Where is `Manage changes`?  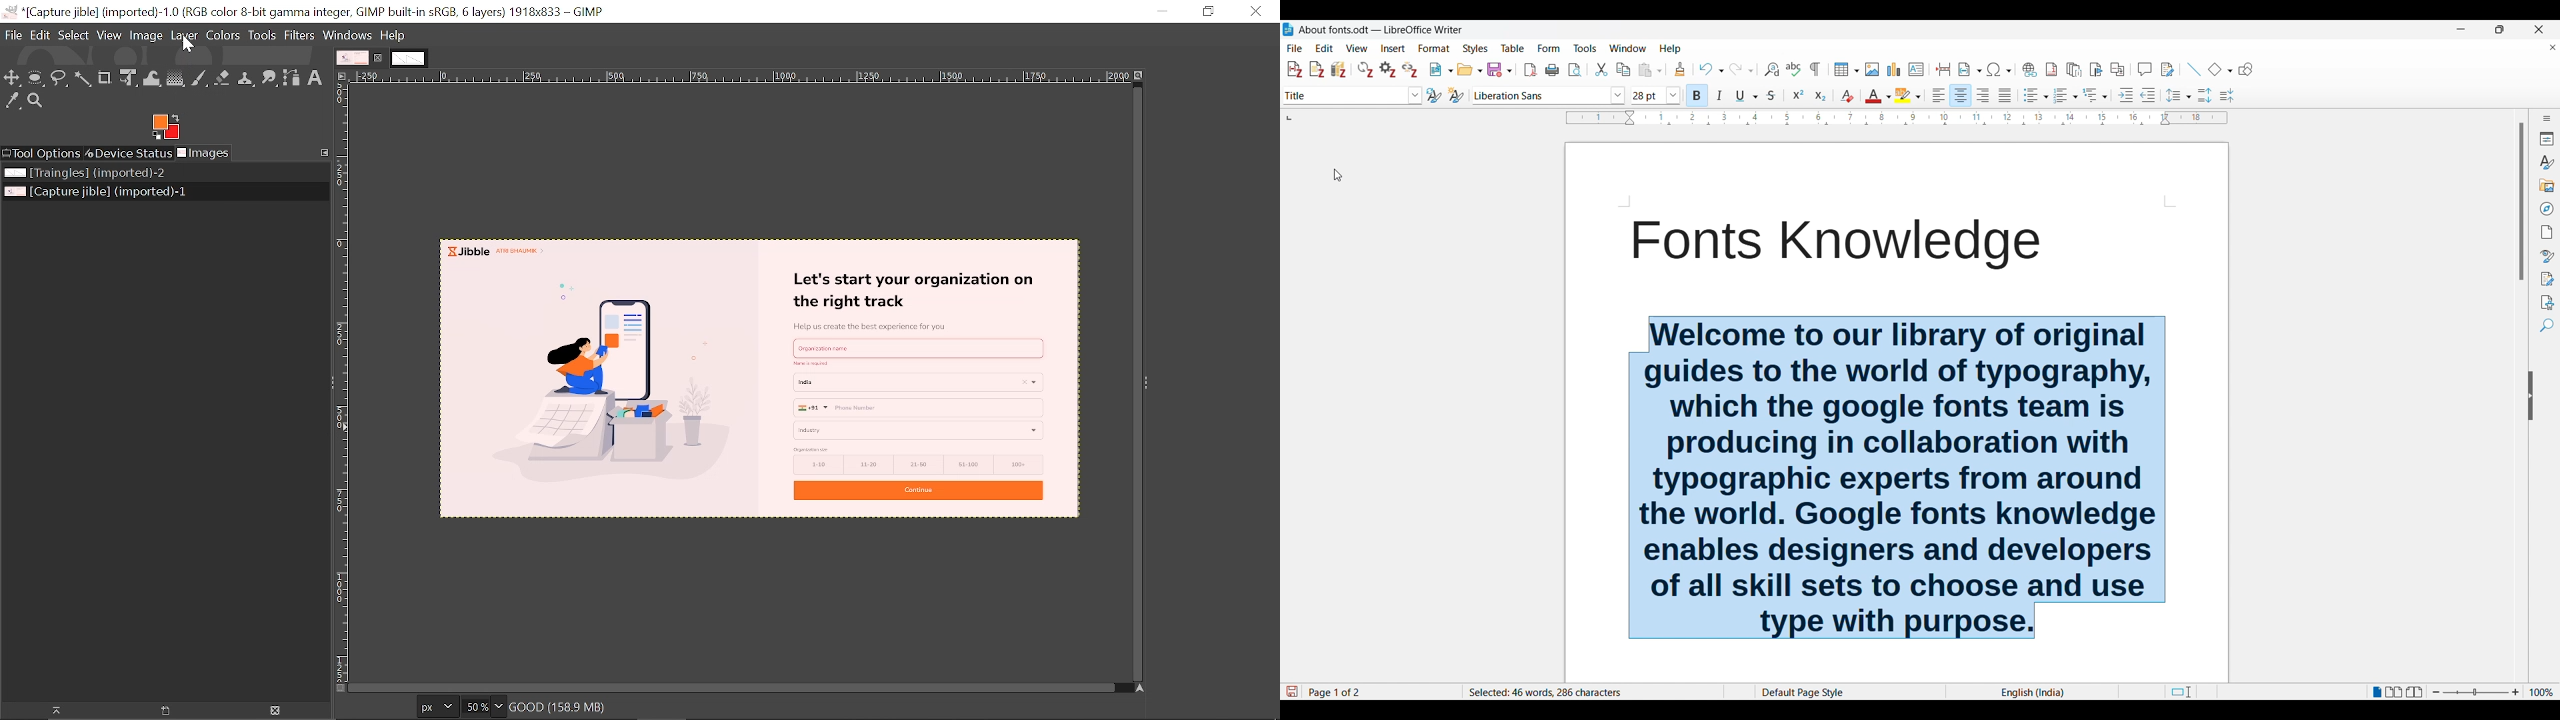
Manage changes is located at coordinates (2547, 279).